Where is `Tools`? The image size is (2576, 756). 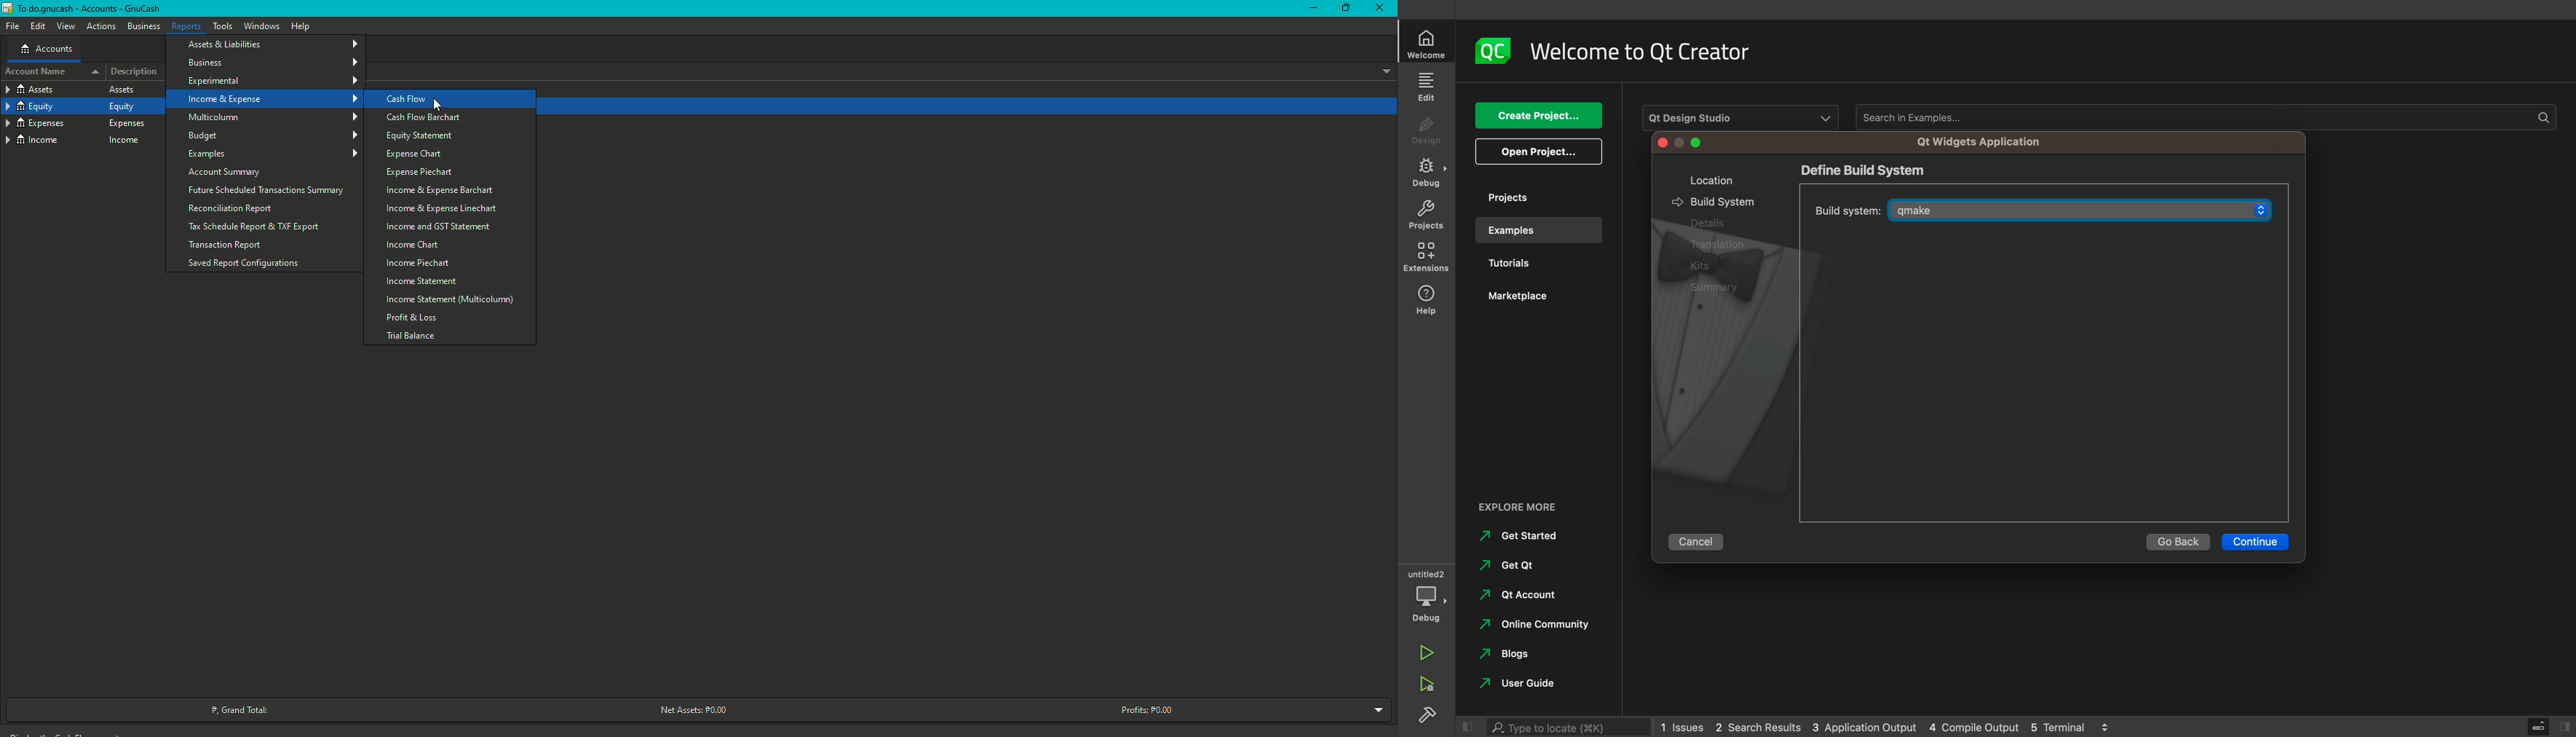 Tools is located at coordinates (224, 25).